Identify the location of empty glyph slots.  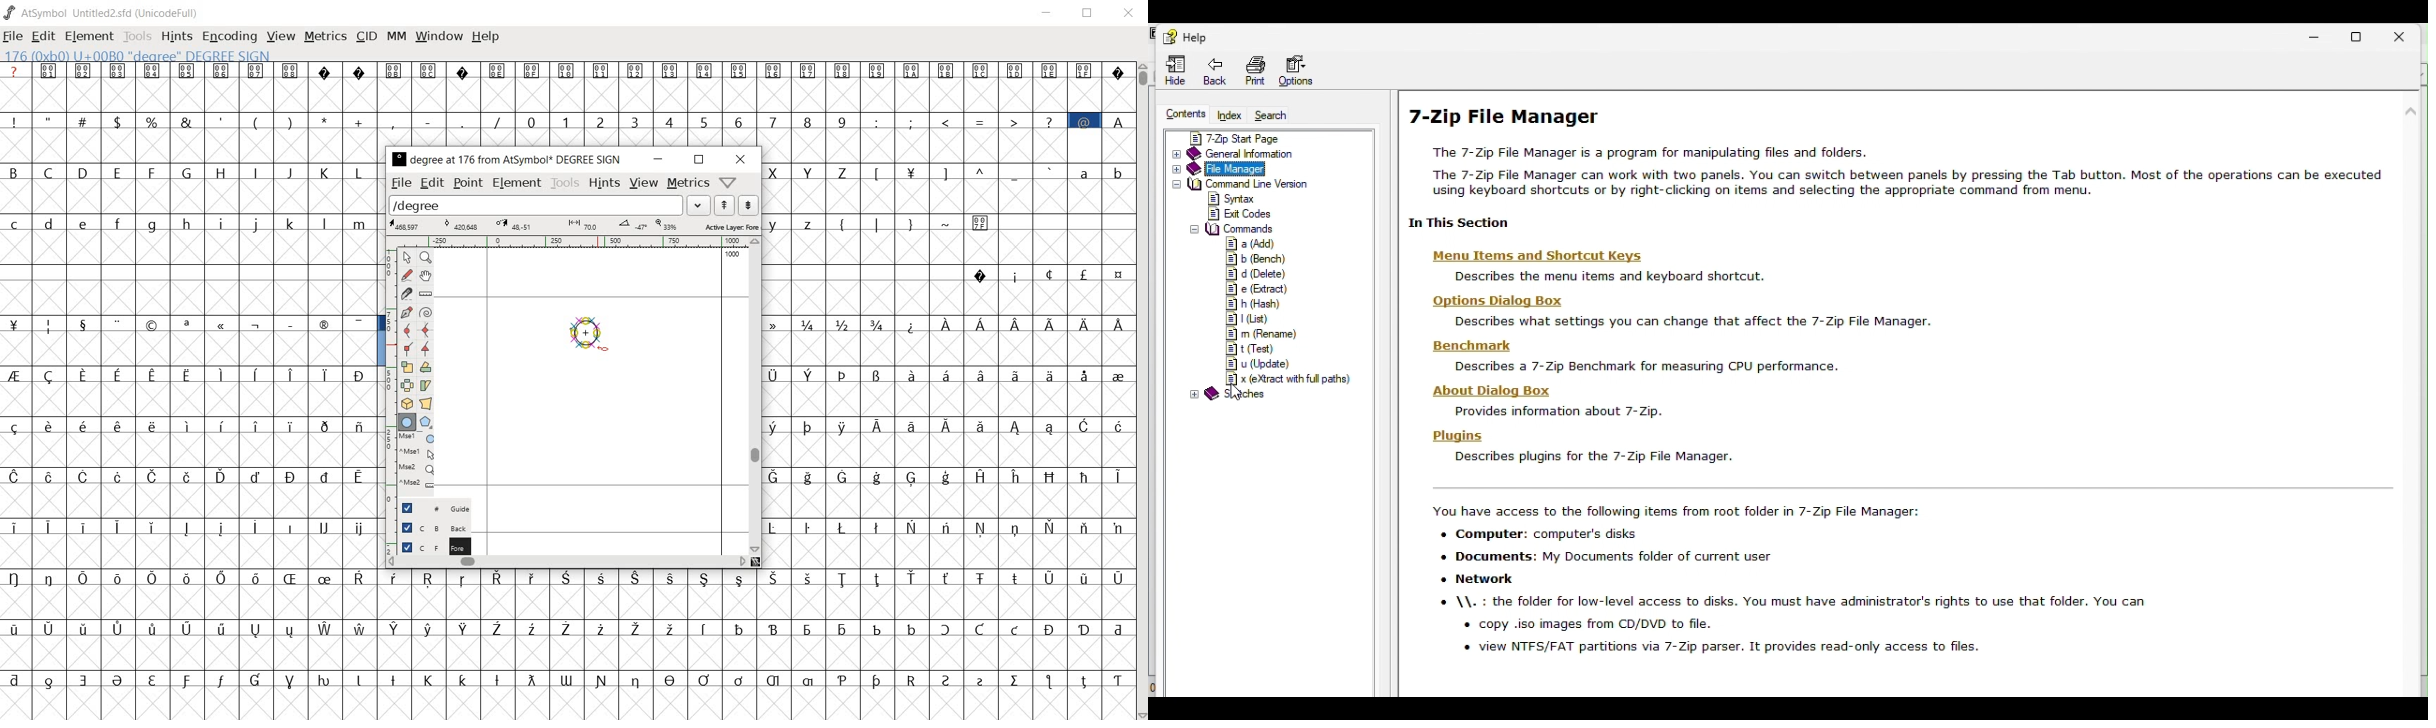
(950, 144).